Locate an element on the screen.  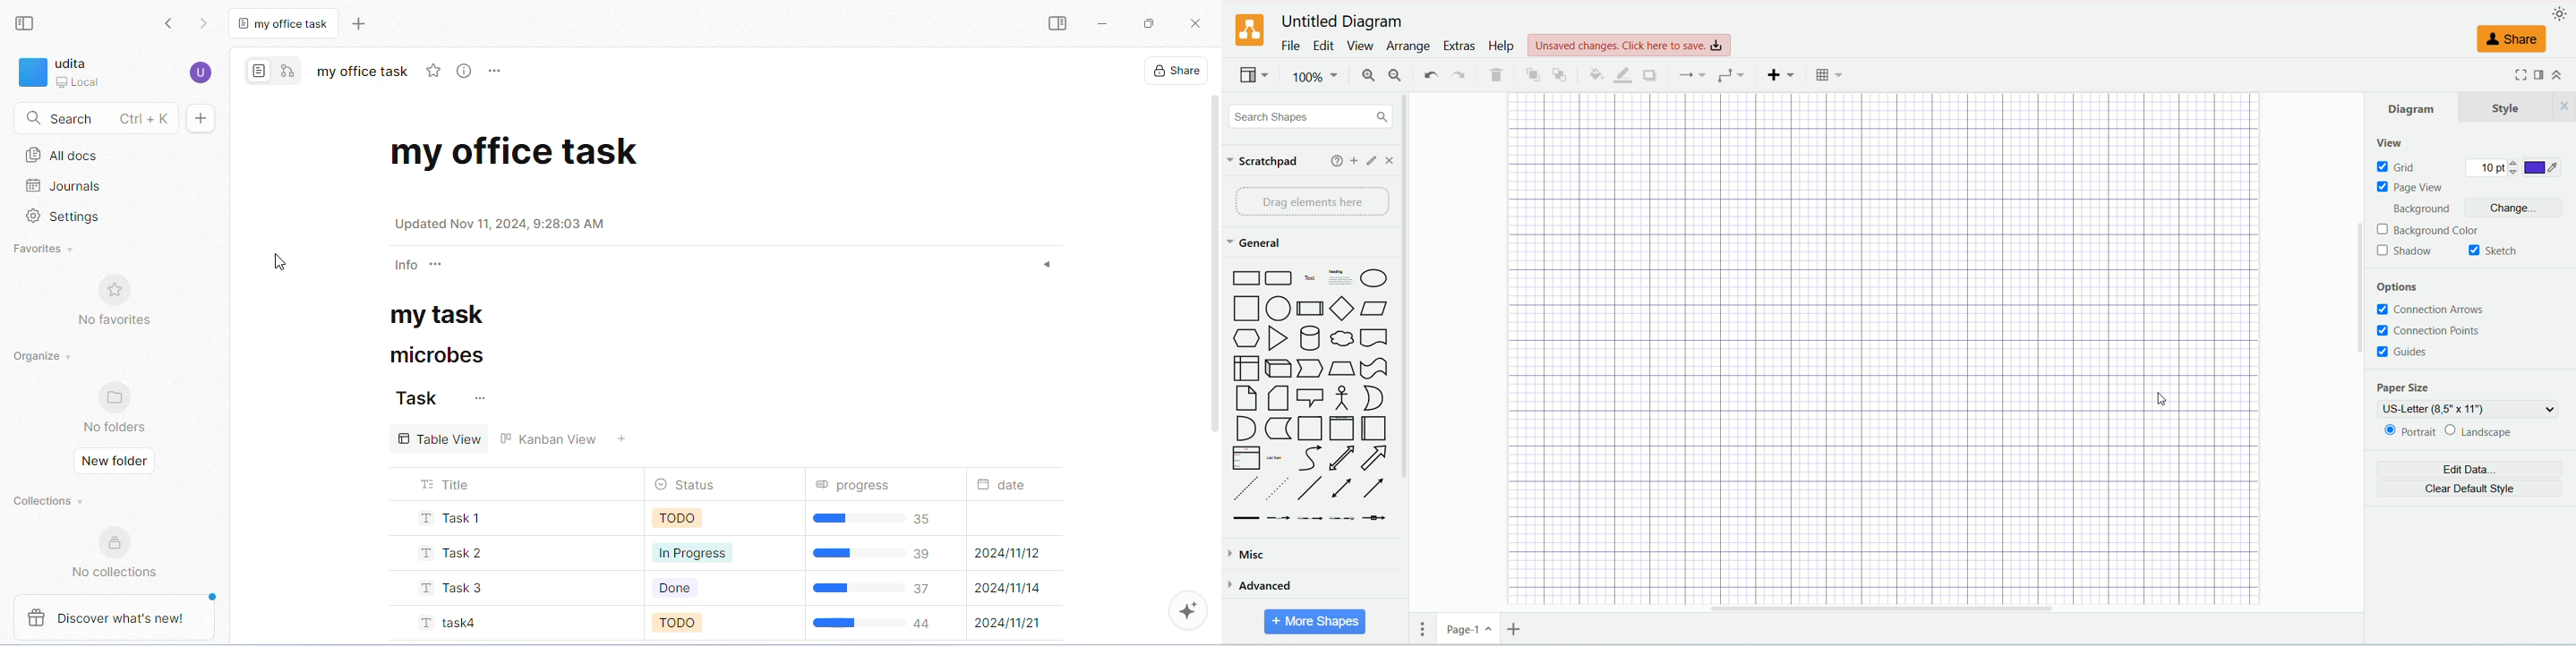
Container is located at coordinates (1311, 429).